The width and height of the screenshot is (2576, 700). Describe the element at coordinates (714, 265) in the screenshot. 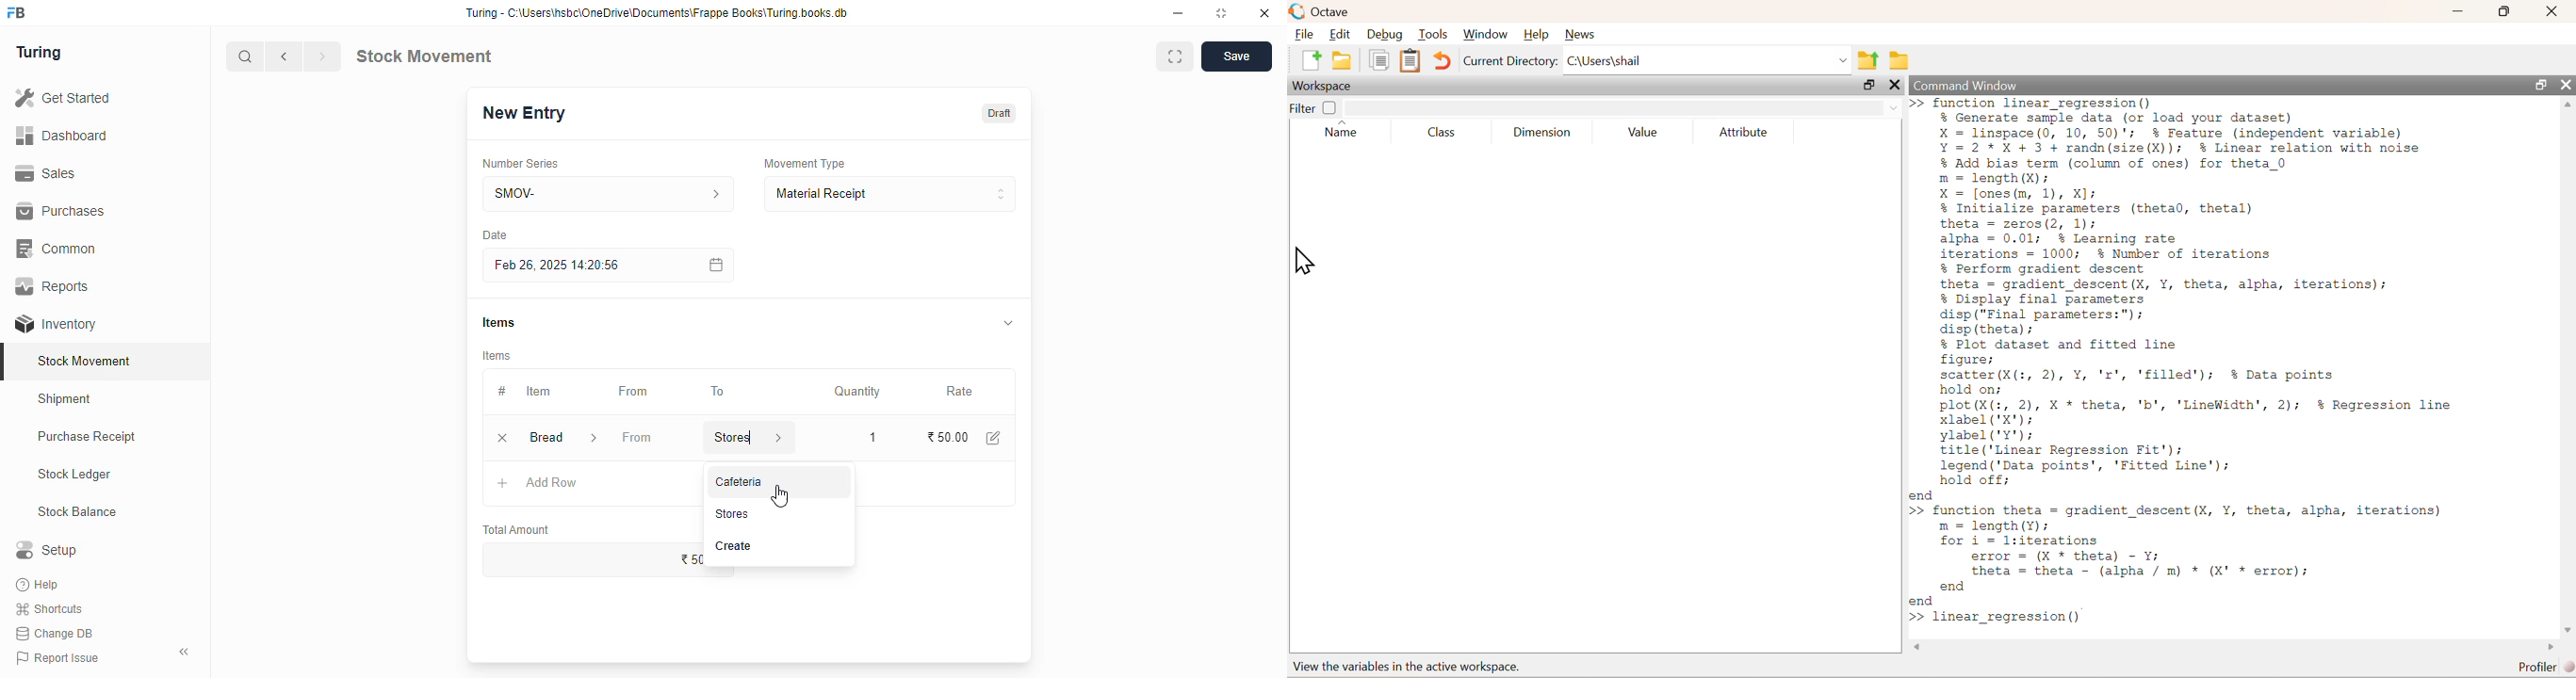

I see `calendar` at that location.